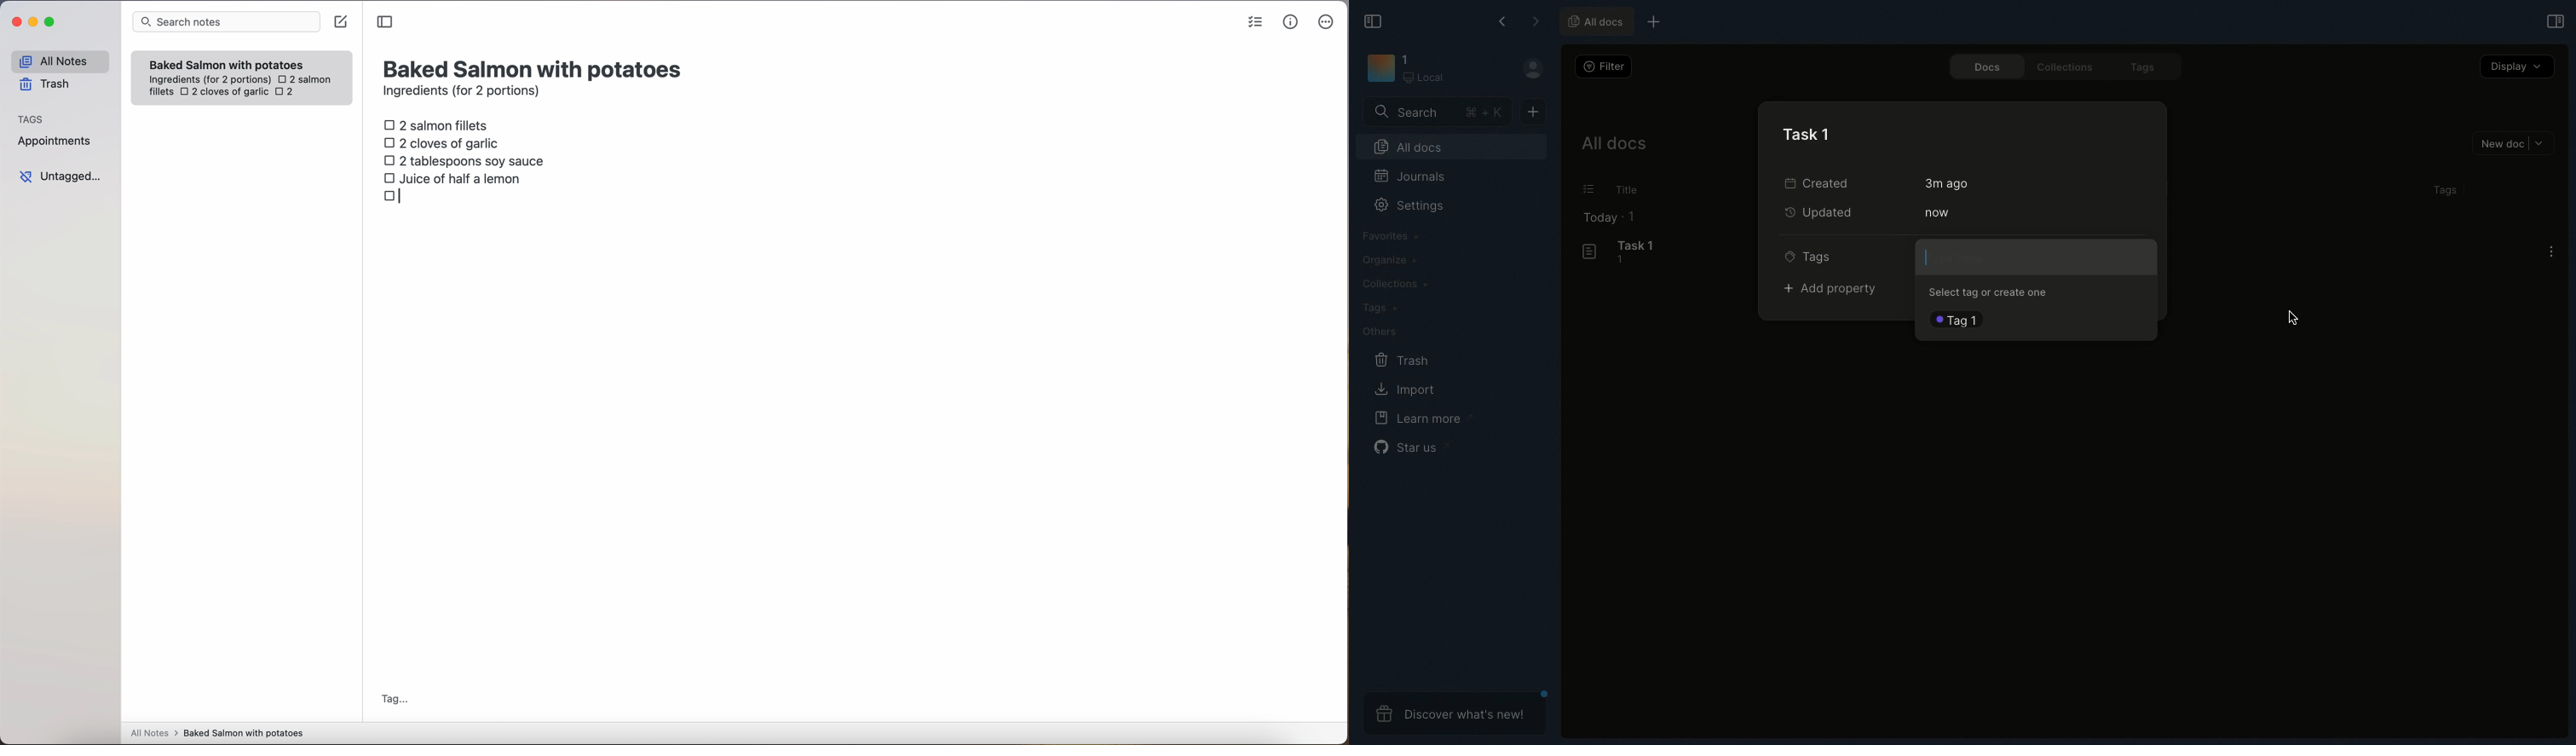  What do you see at coordinates (208, 80) in the screenshot?
I see `ingredientes (for 2 portions)` at bounding box center [208, 80].